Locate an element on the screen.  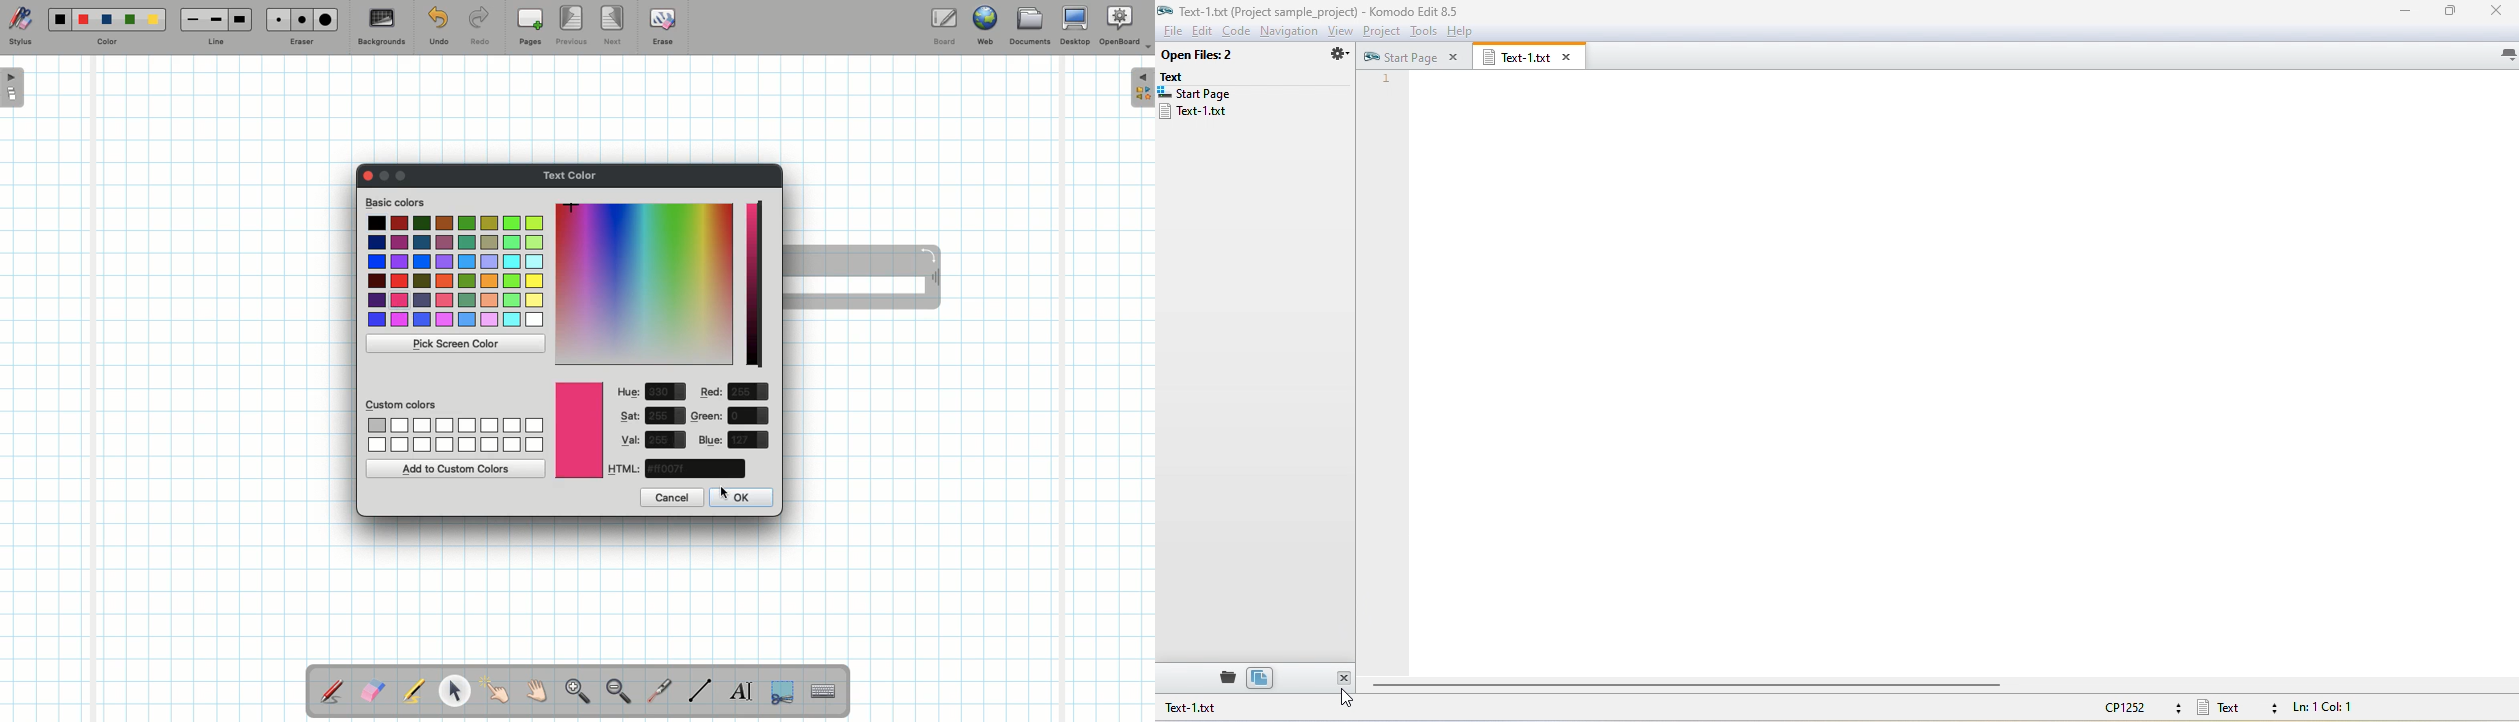
line numbers is located at coordinates (1383, 144).